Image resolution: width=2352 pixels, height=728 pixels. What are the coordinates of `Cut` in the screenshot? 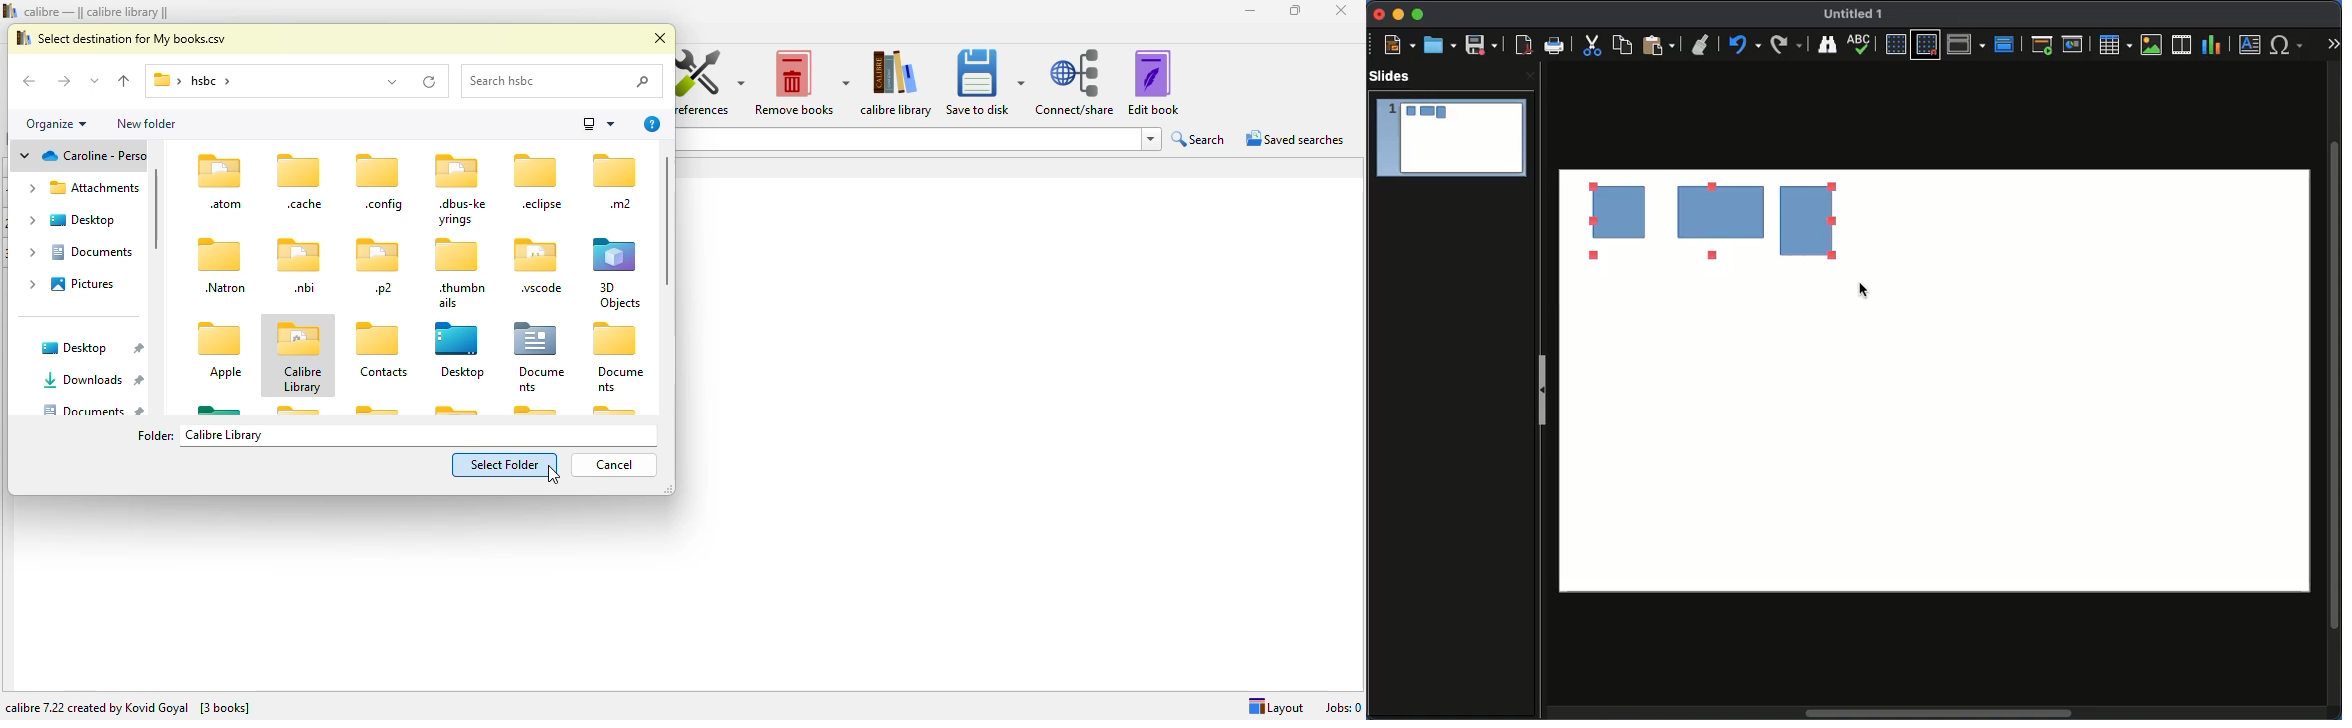 It's located at (1593, 47).